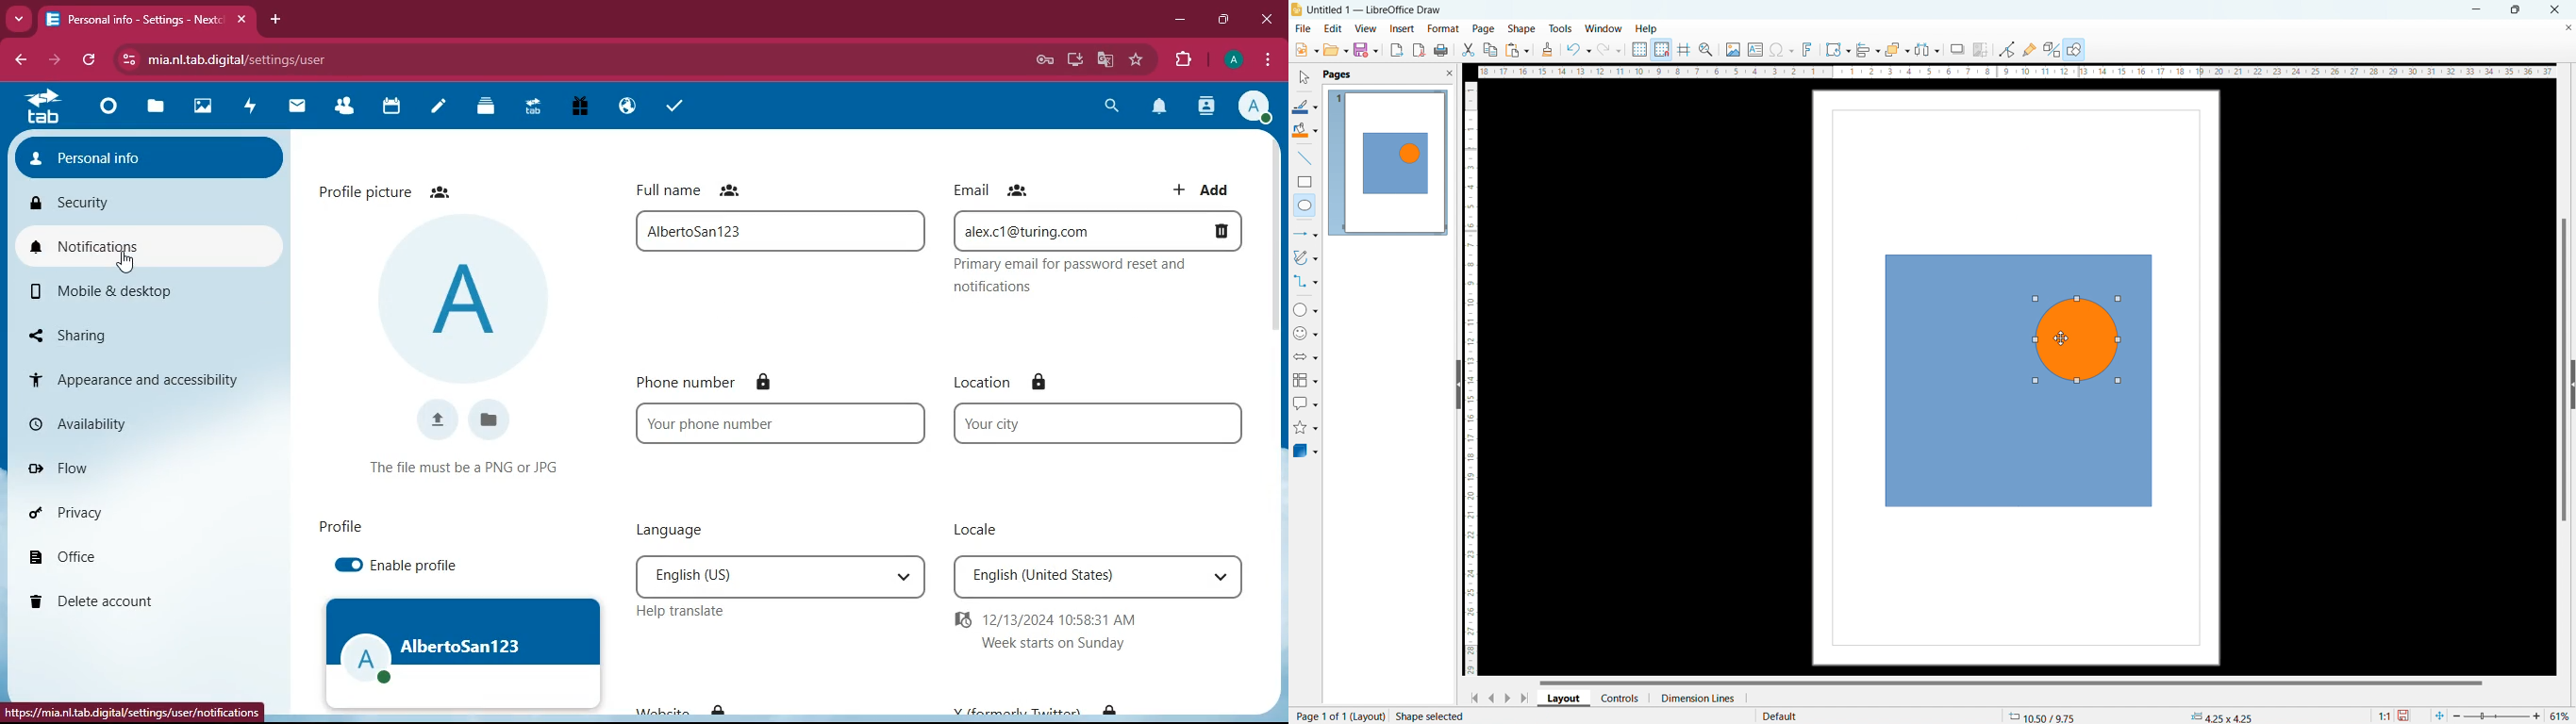 This screenshot has width=2576, height=728. What do you see at coordinates (1105, 59) in the screenshot?
I see `google translate` at bounding box center [1105, 59].